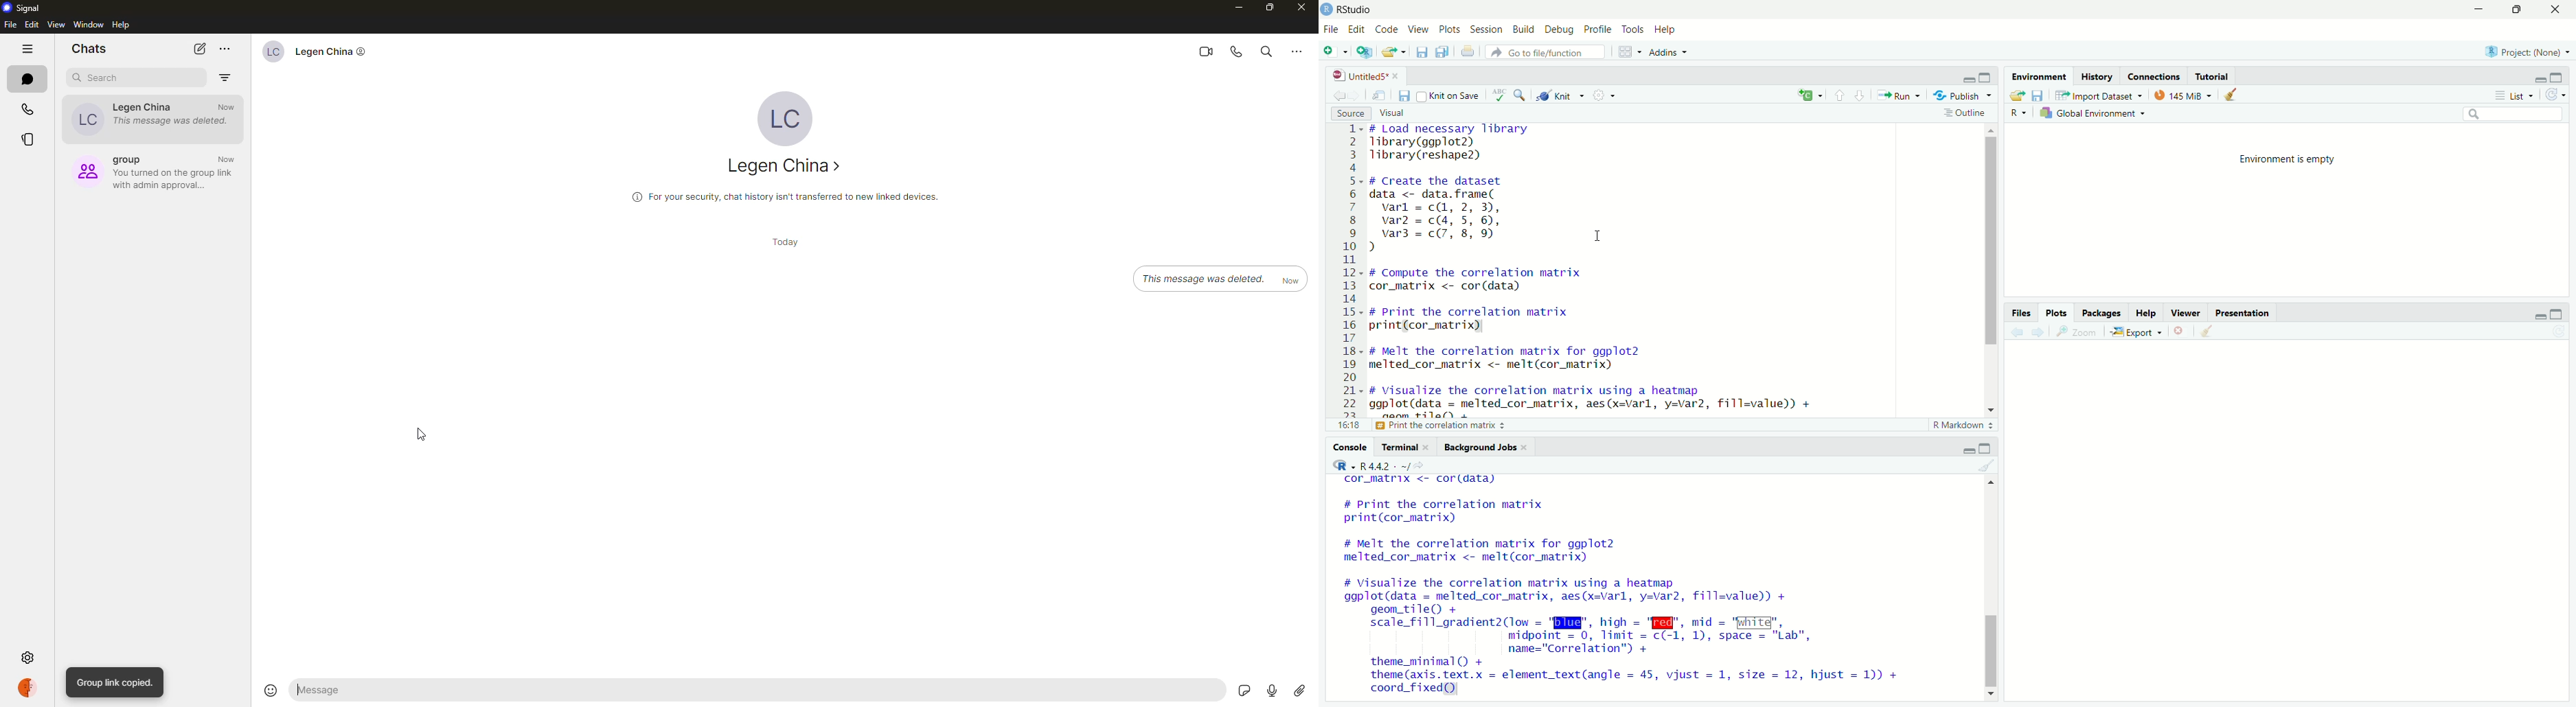  What do you see at coordinates (123, 25) in the screenshot?
I see `help` at bounding box center [123, 25].